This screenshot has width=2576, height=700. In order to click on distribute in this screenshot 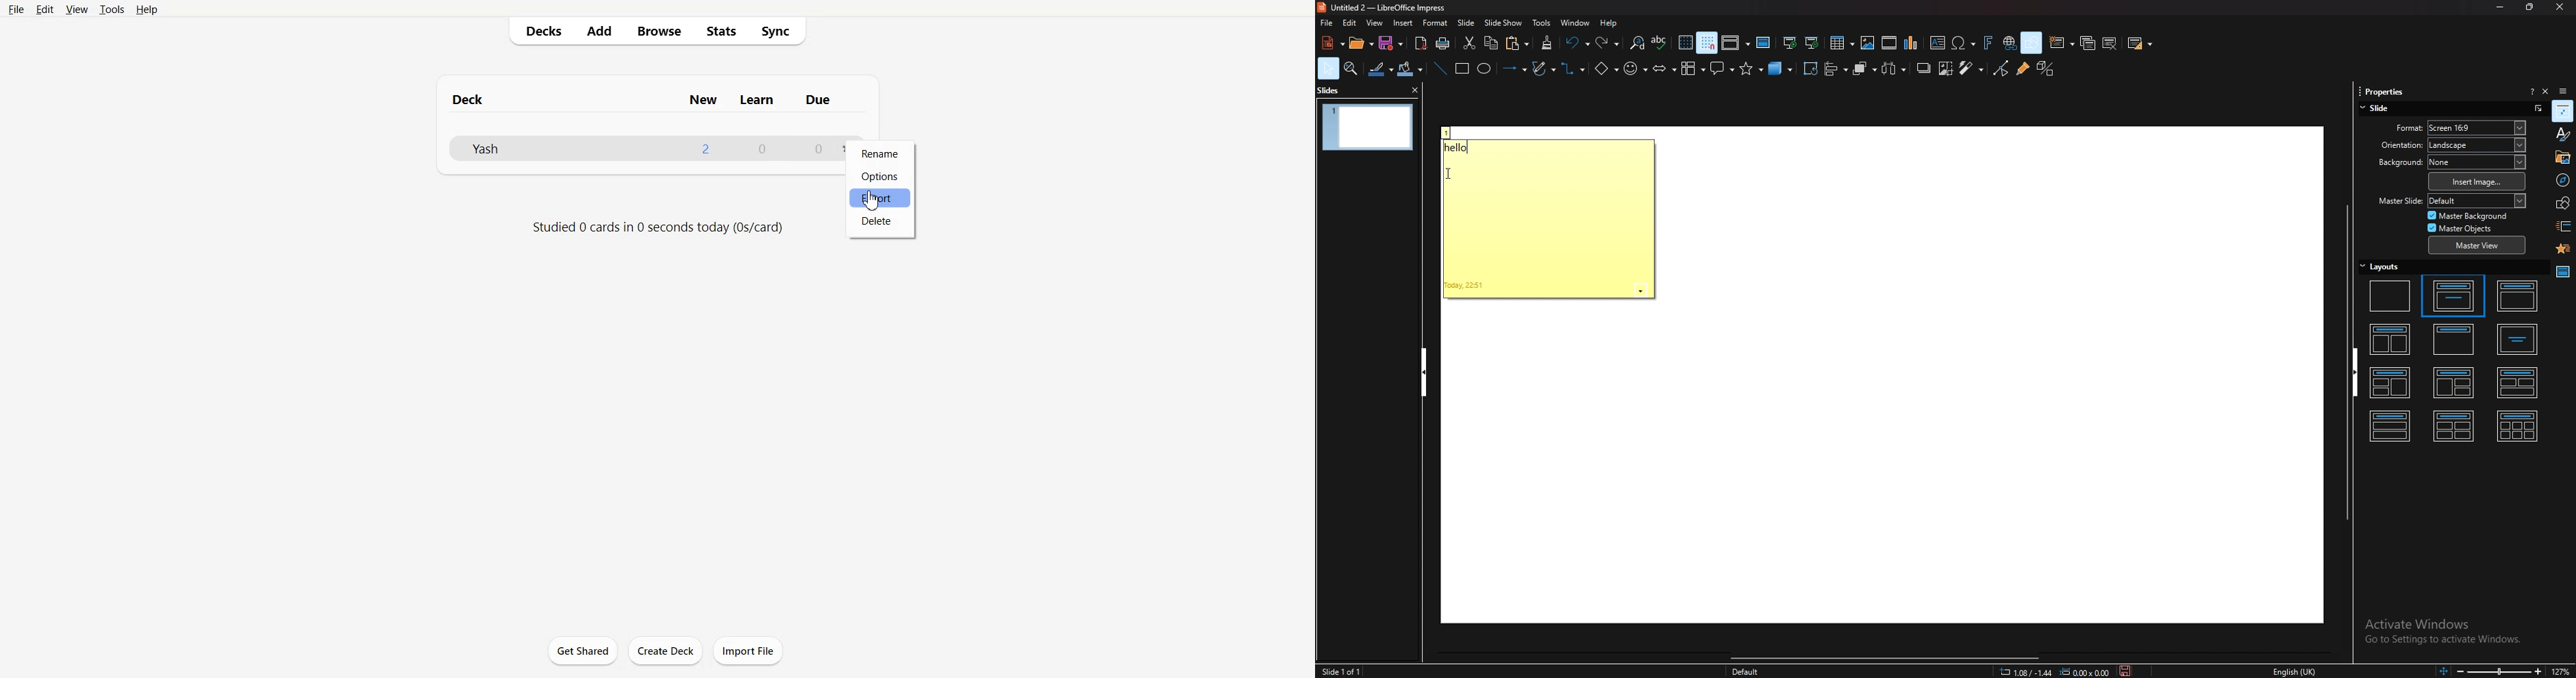, I will do `click(1895, 69)`.